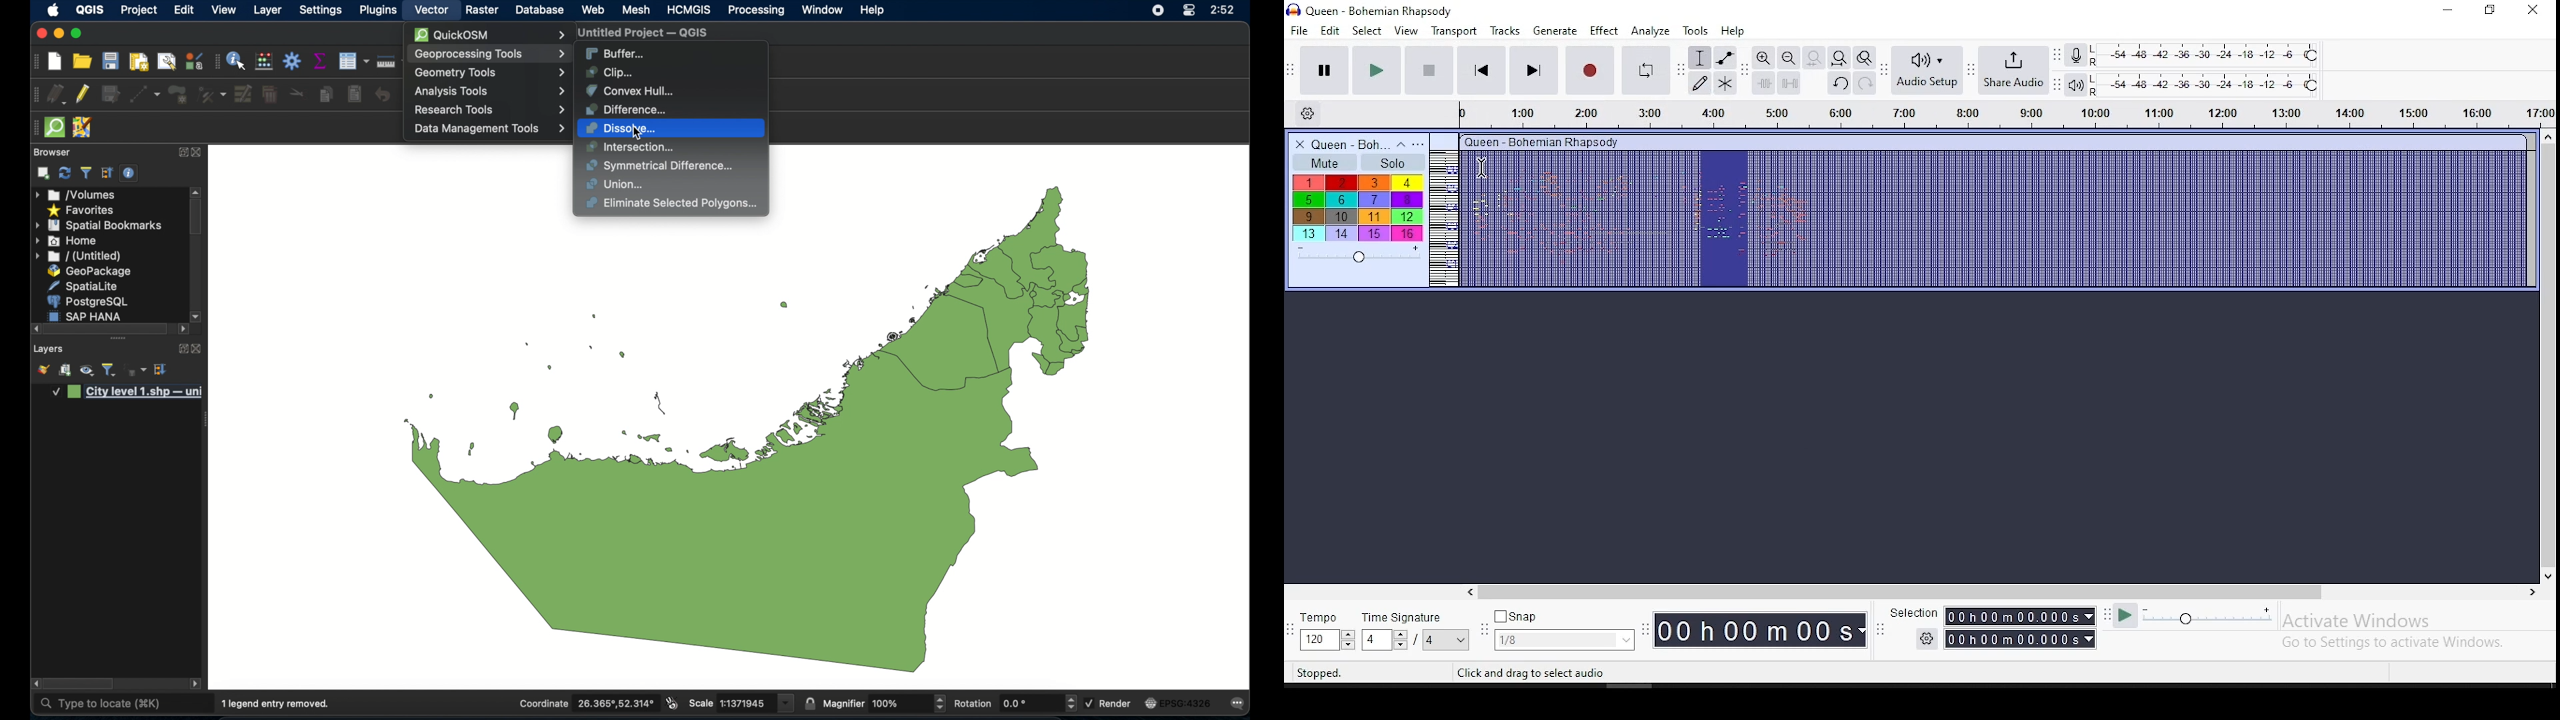 The width and height of the screenshot is (2576, 728). I want to click on untitled folder, so click(80, 257).